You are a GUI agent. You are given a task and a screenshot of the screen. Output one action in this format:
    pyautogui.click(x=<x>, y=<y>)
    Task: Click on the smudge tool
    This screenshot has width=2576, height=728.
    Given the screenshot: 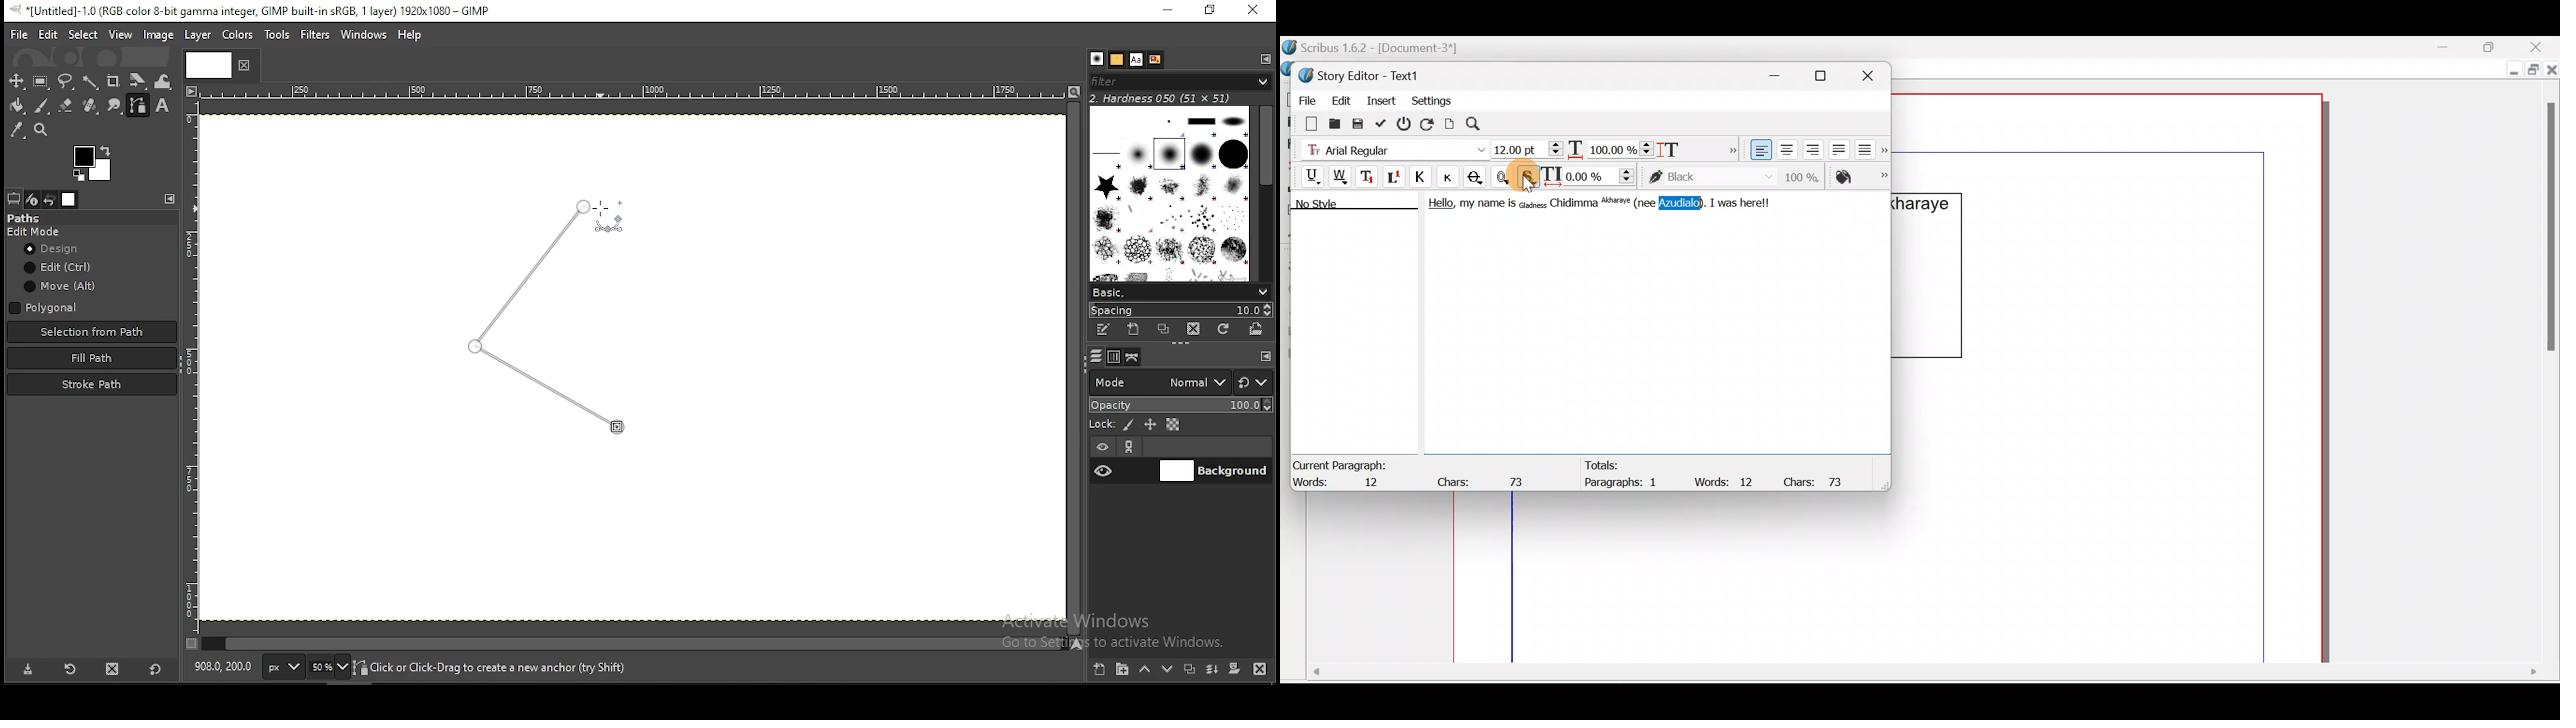 What is the action you would take?
    pyautogui.click(x=115, y=106)
    